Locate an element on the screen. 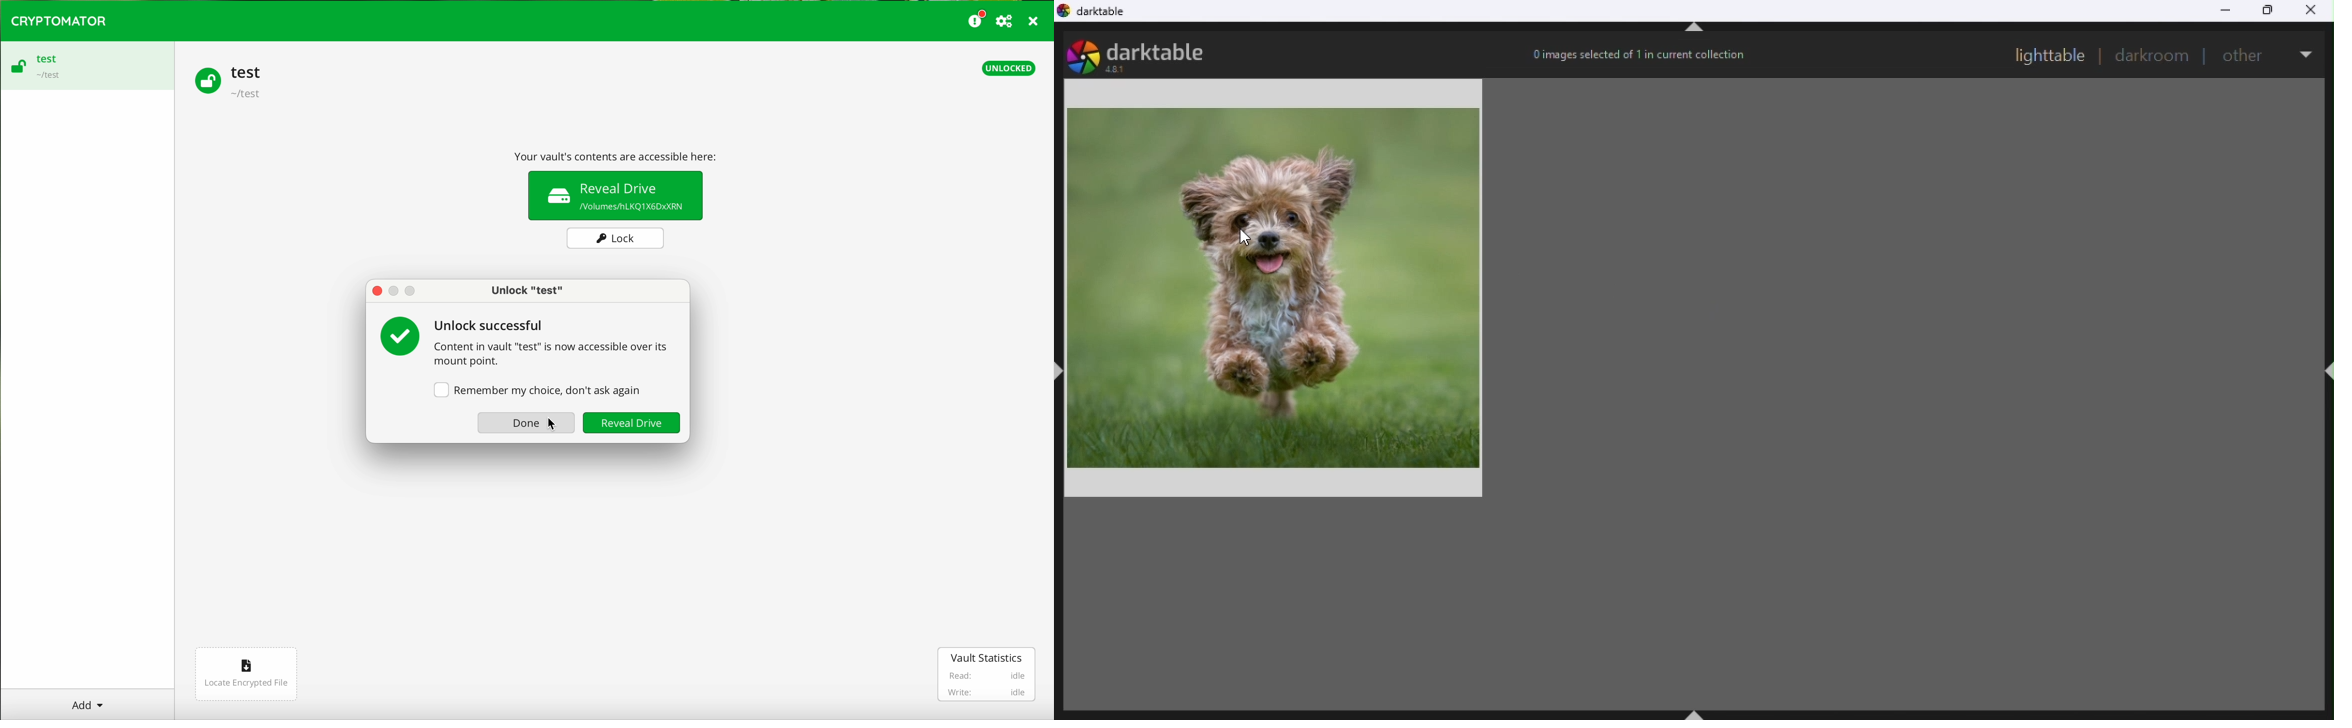 The image size is (2352, 728). More options is located at coordinates (2309, 55).